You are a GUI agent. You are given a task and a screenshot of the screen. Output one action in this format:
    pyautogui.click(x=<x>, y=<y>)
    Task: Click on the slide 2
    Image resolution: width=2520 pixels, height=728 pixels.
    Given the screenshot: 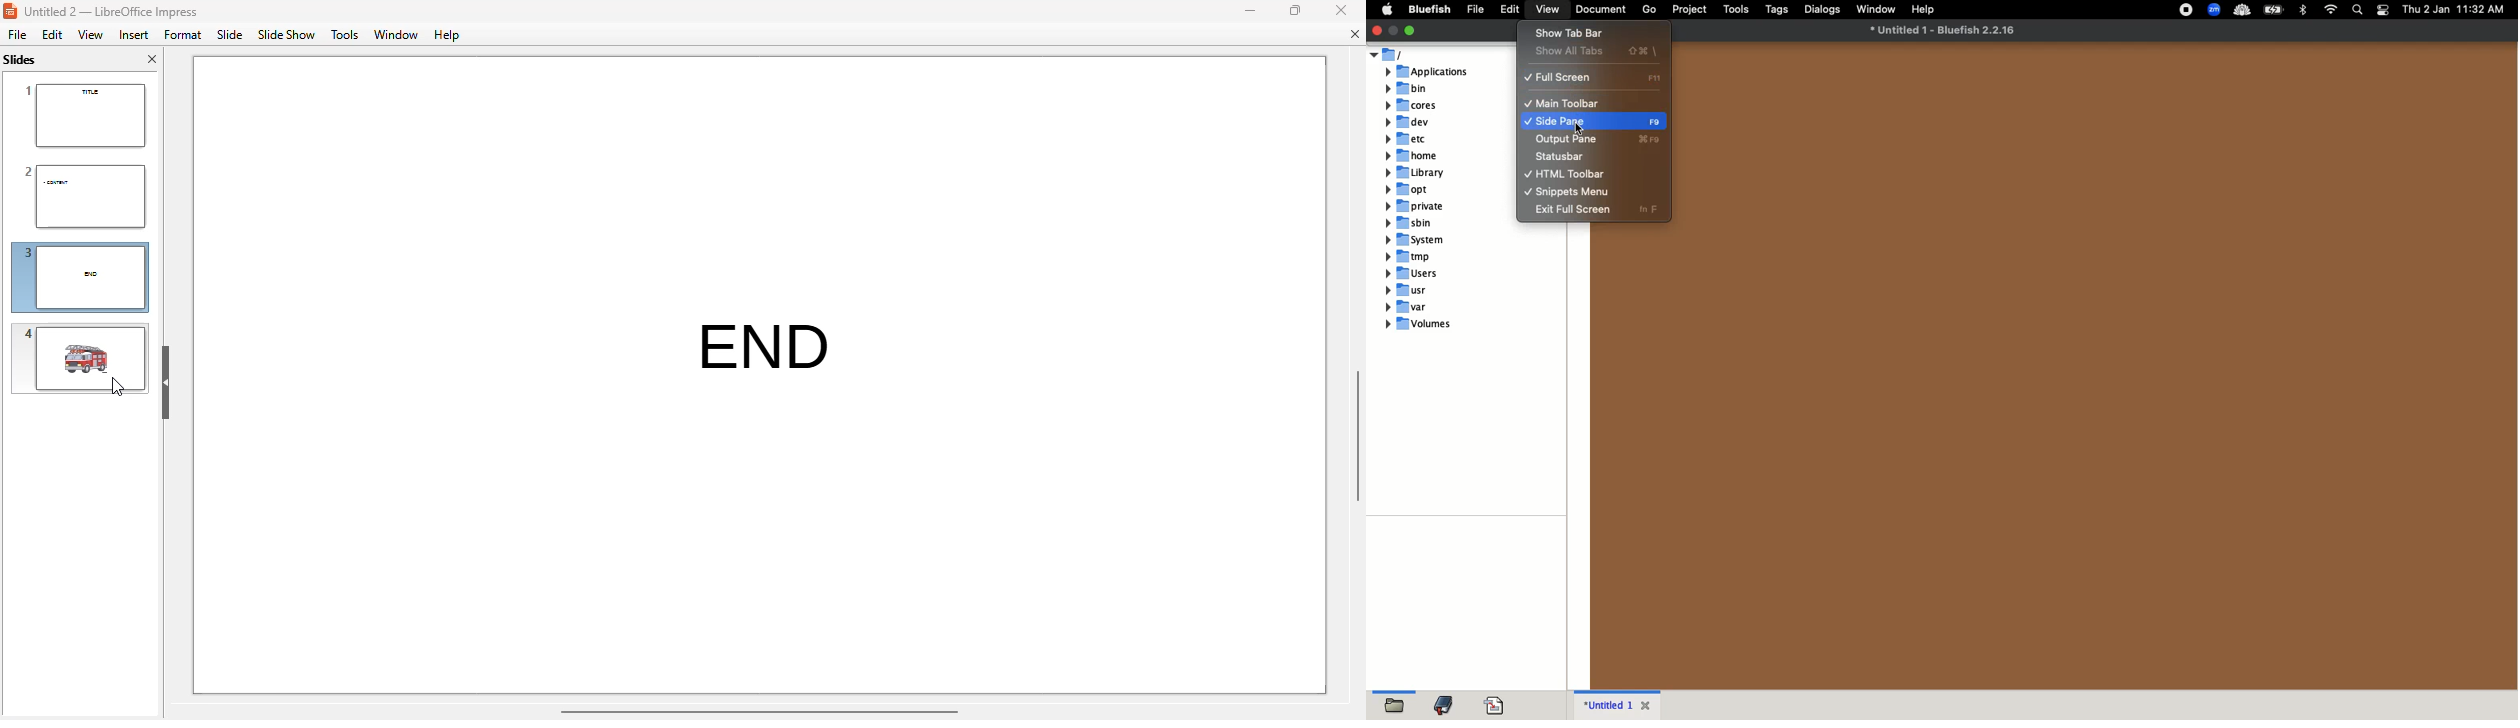 What is the action you would take?
    pyautogui.click(x=82, y=196)
    